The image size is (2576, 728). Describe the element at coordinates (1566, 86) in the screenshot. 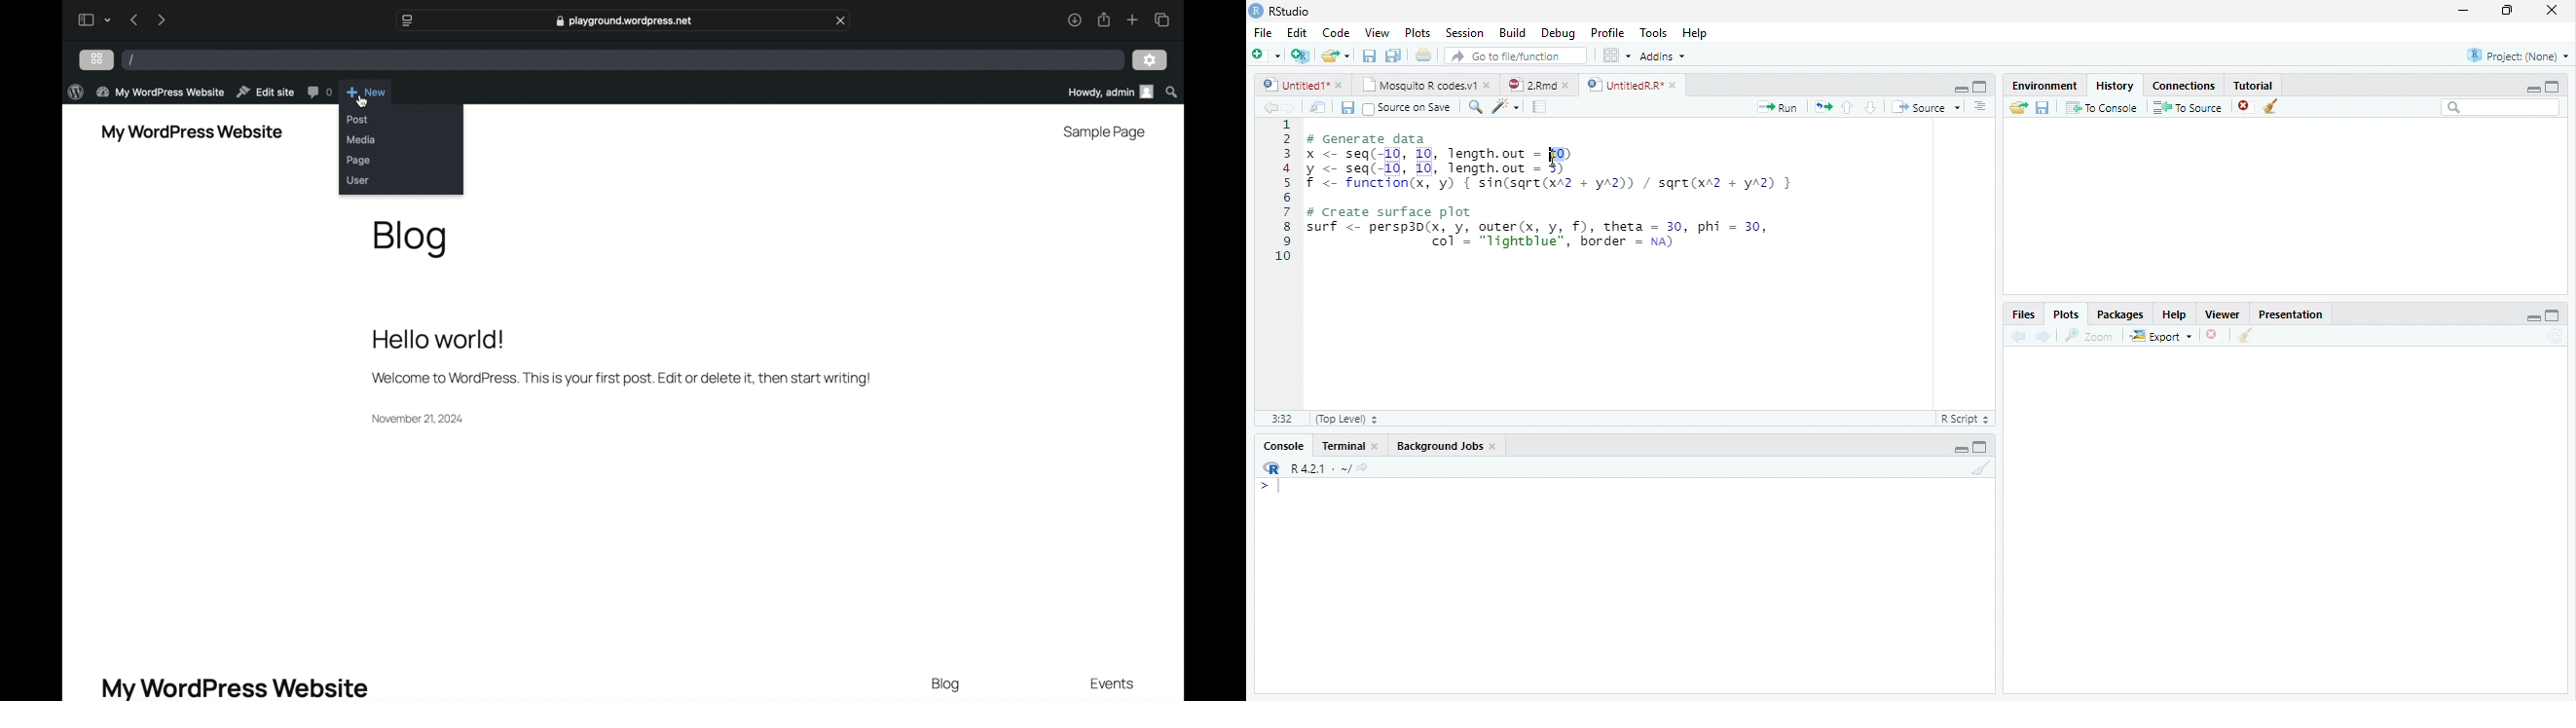

I see `close` at that location.